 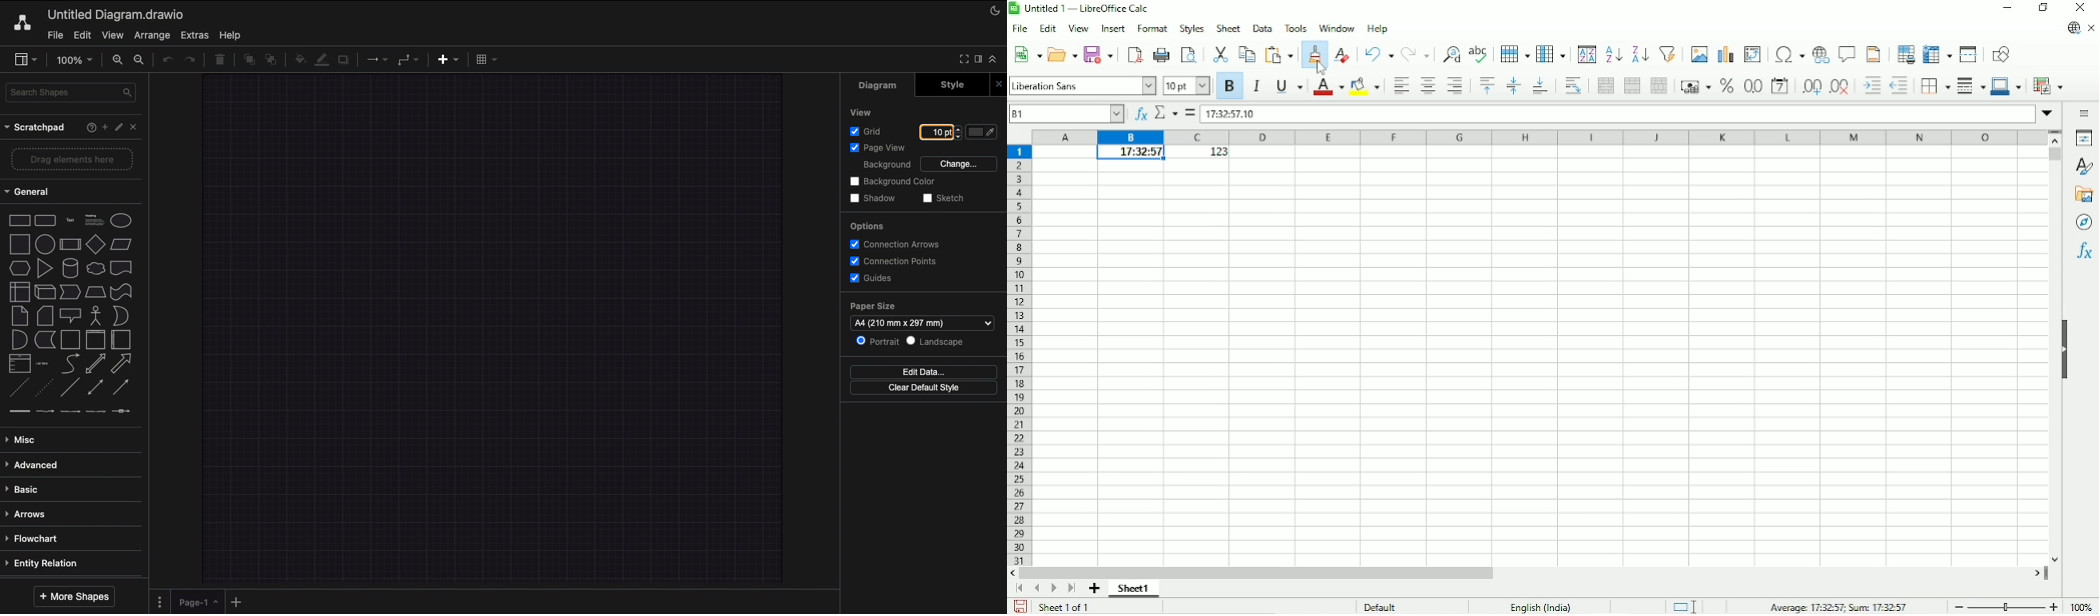 What do you see at coordinates (1185, 86) in the screenshot?
I see `Font size` at bounding box center [1185, 86].